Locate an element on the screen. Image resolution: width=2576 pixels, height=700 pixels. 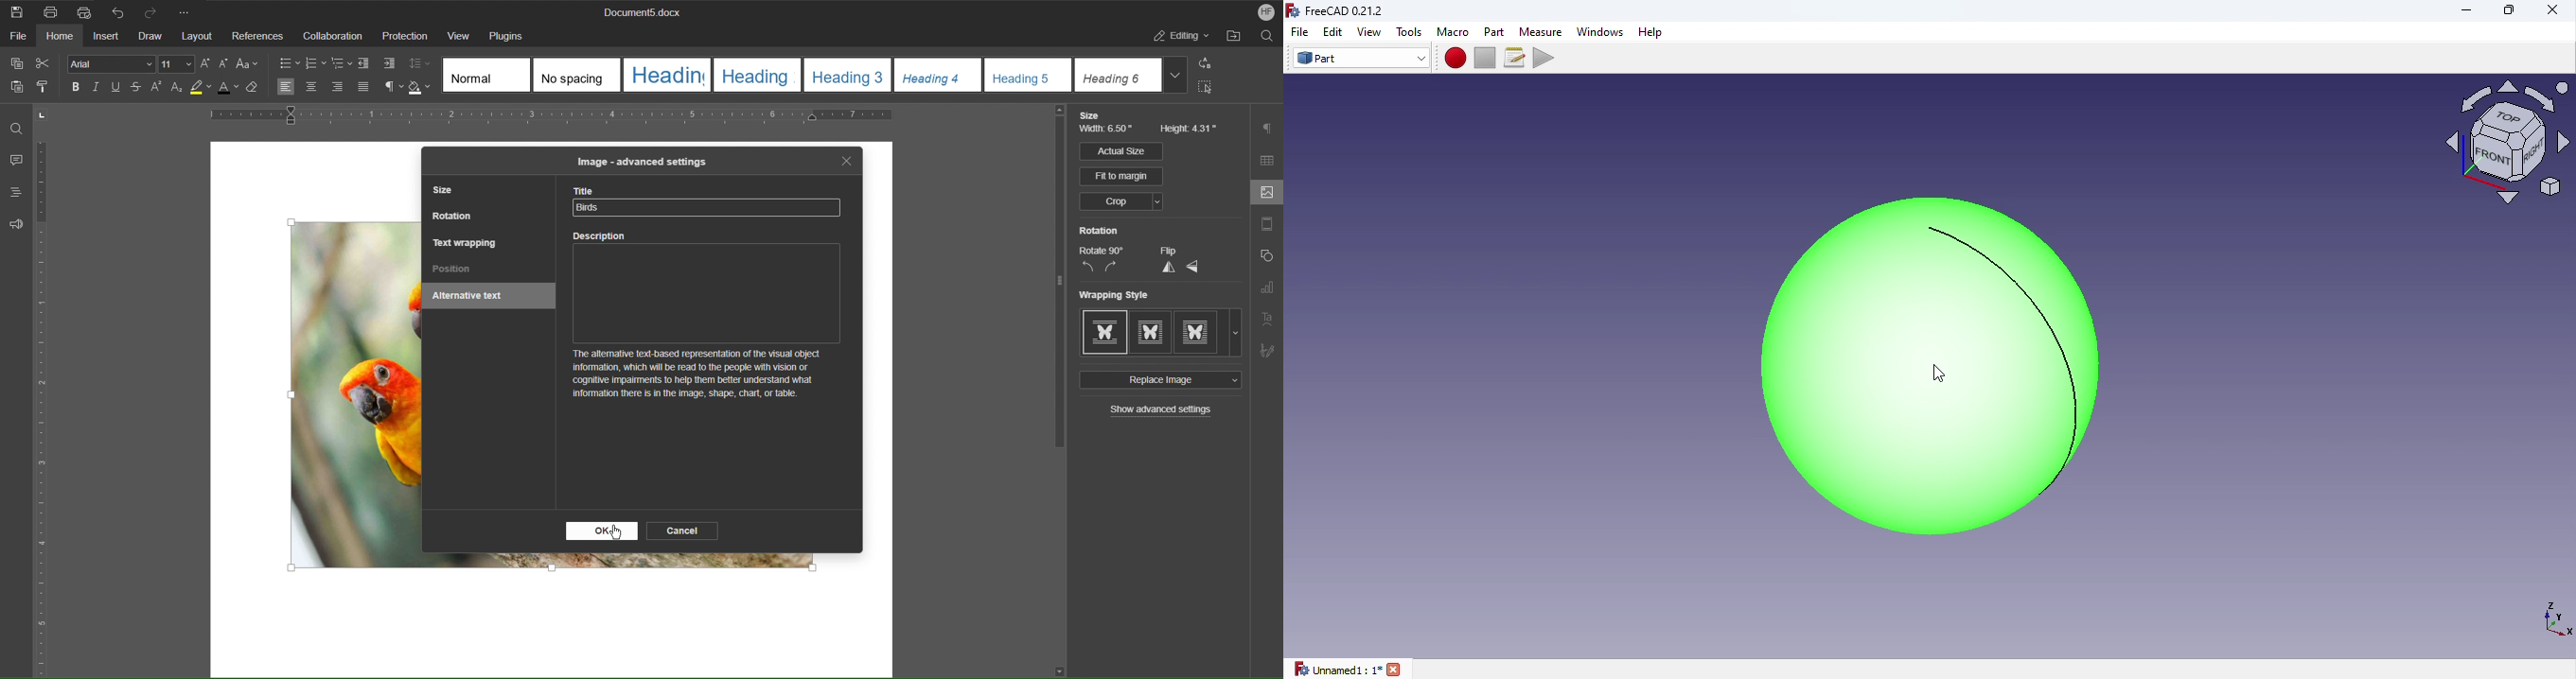
Print is located at coordinates (51, 12).